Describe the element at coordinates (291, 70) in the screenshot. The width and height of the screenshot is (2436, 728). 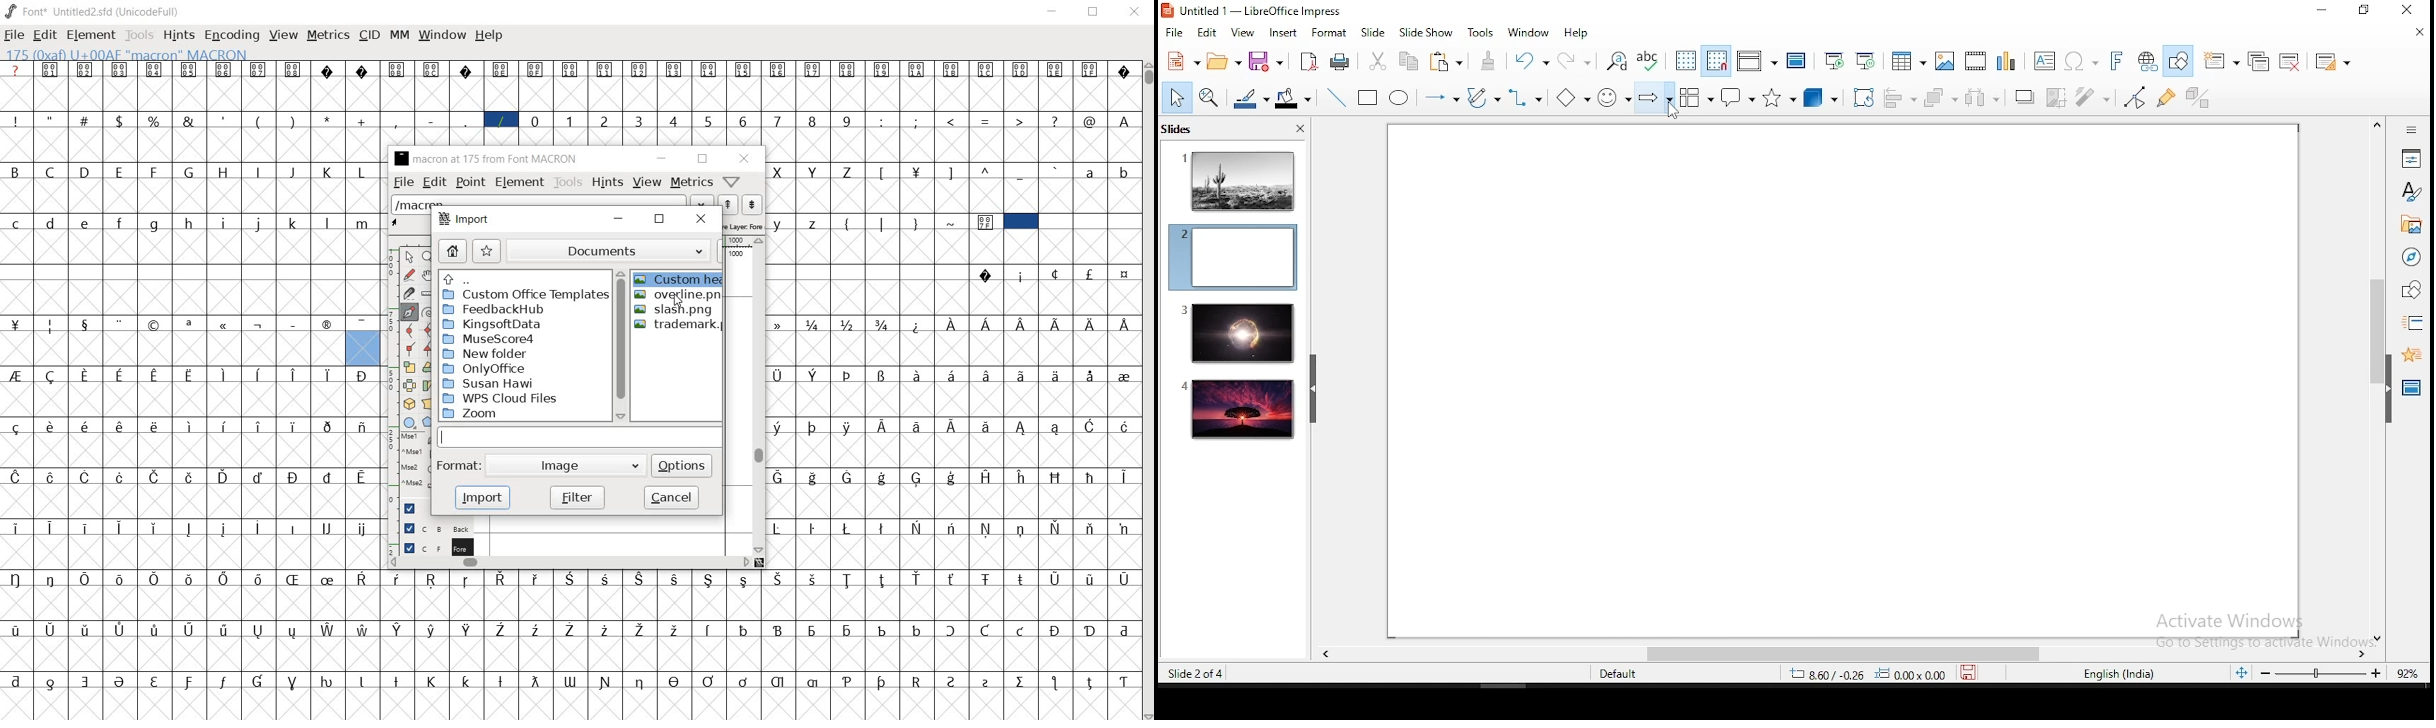
I see `Symbol` at that location.